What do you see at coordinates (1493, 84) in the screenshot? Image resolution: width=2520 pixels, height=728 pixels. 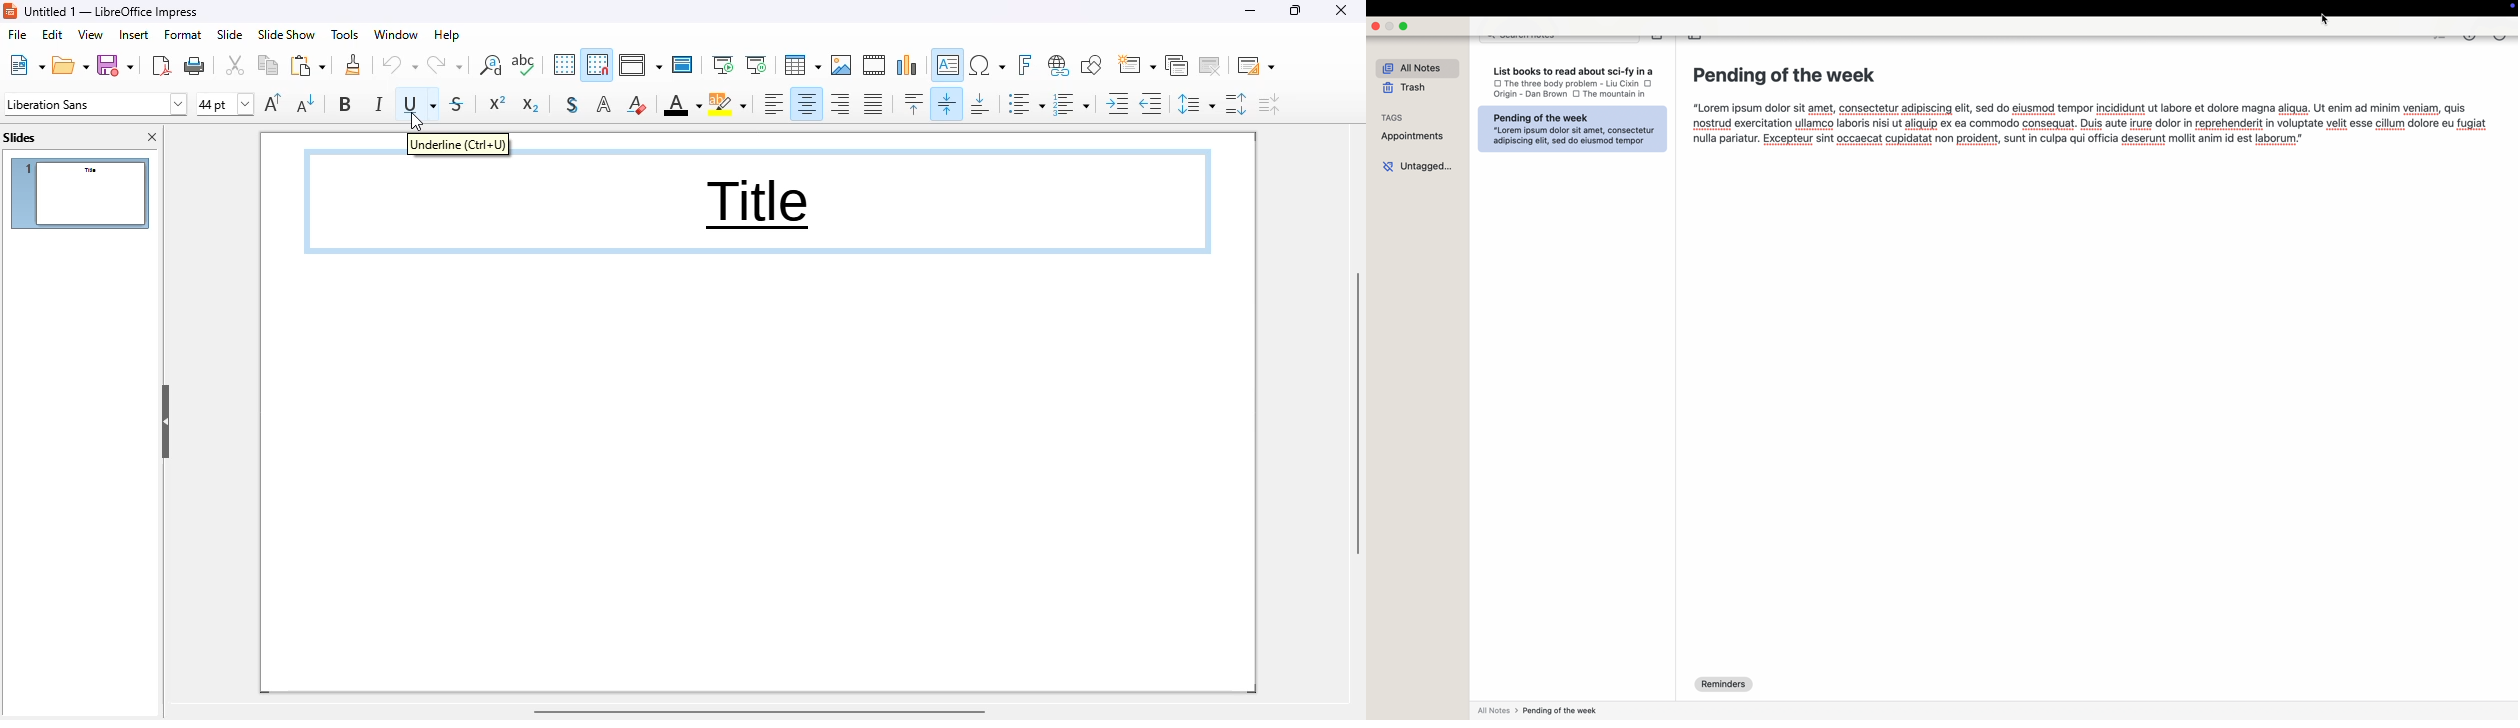 I see `checkbox` at bounding box center [1493, 84].